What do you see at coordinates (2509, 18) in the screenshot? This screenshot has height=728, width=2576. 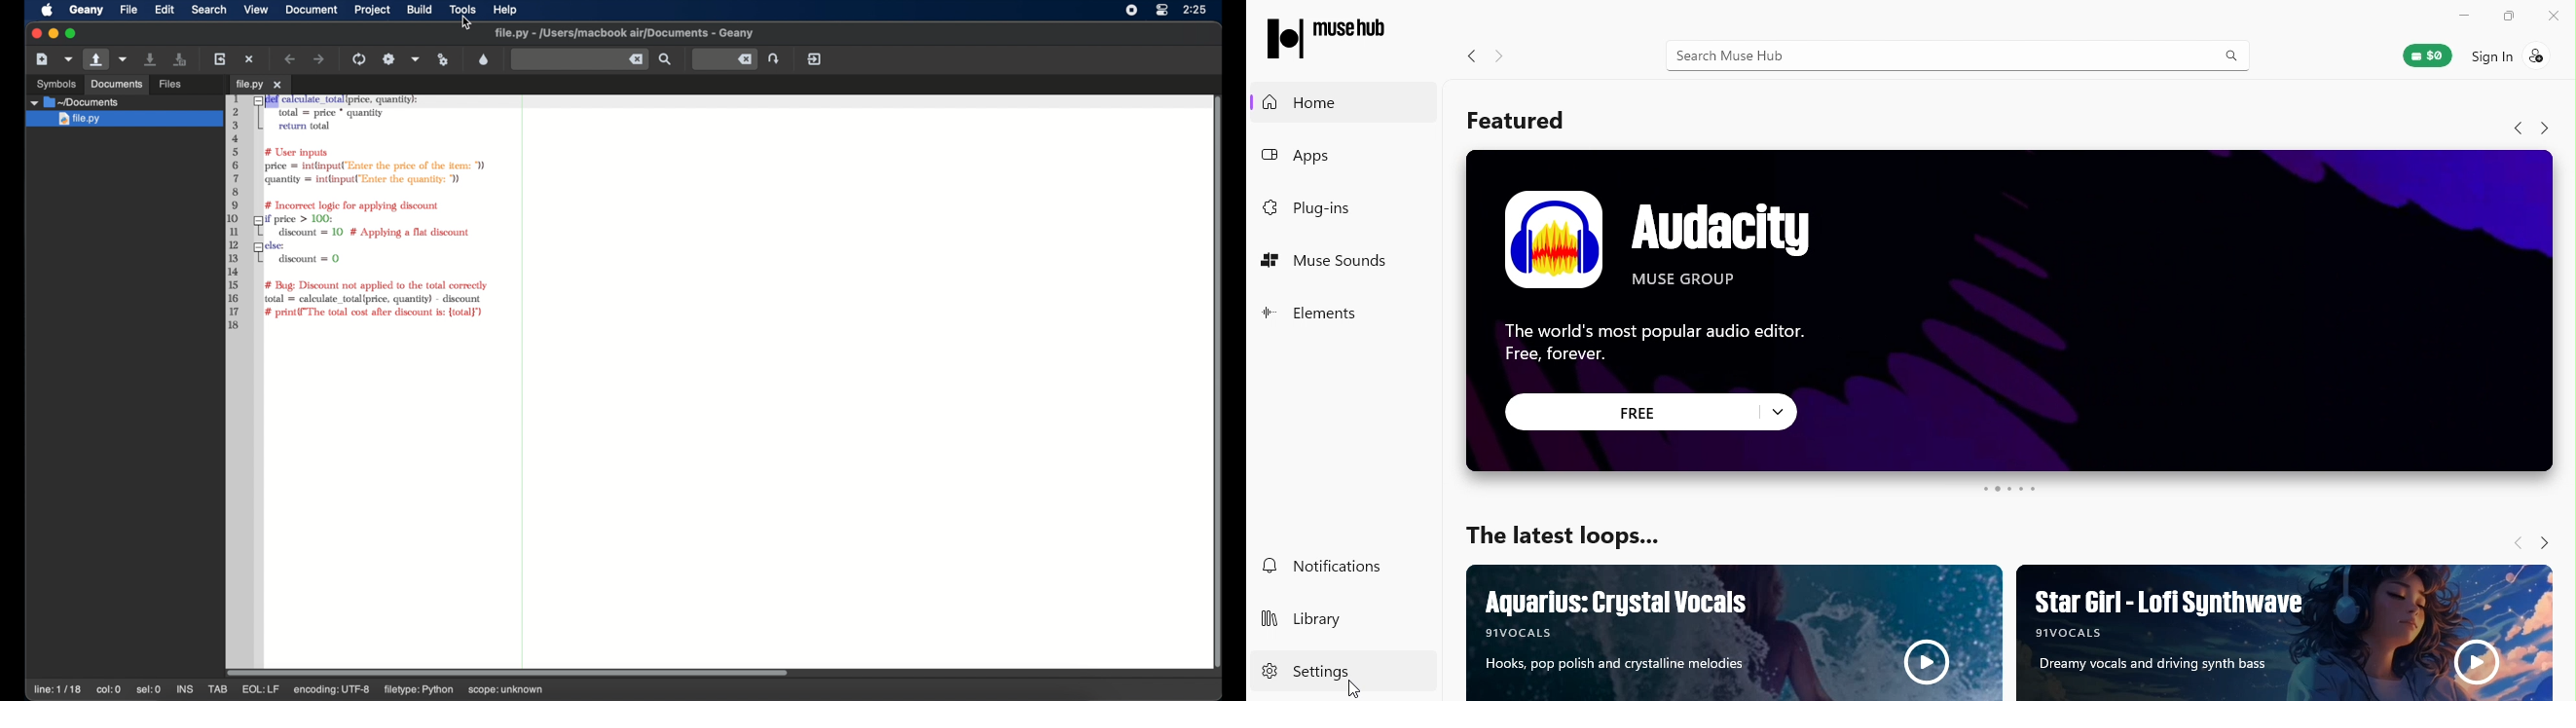 I see `Maximize` at bounding box center [2509, 18].